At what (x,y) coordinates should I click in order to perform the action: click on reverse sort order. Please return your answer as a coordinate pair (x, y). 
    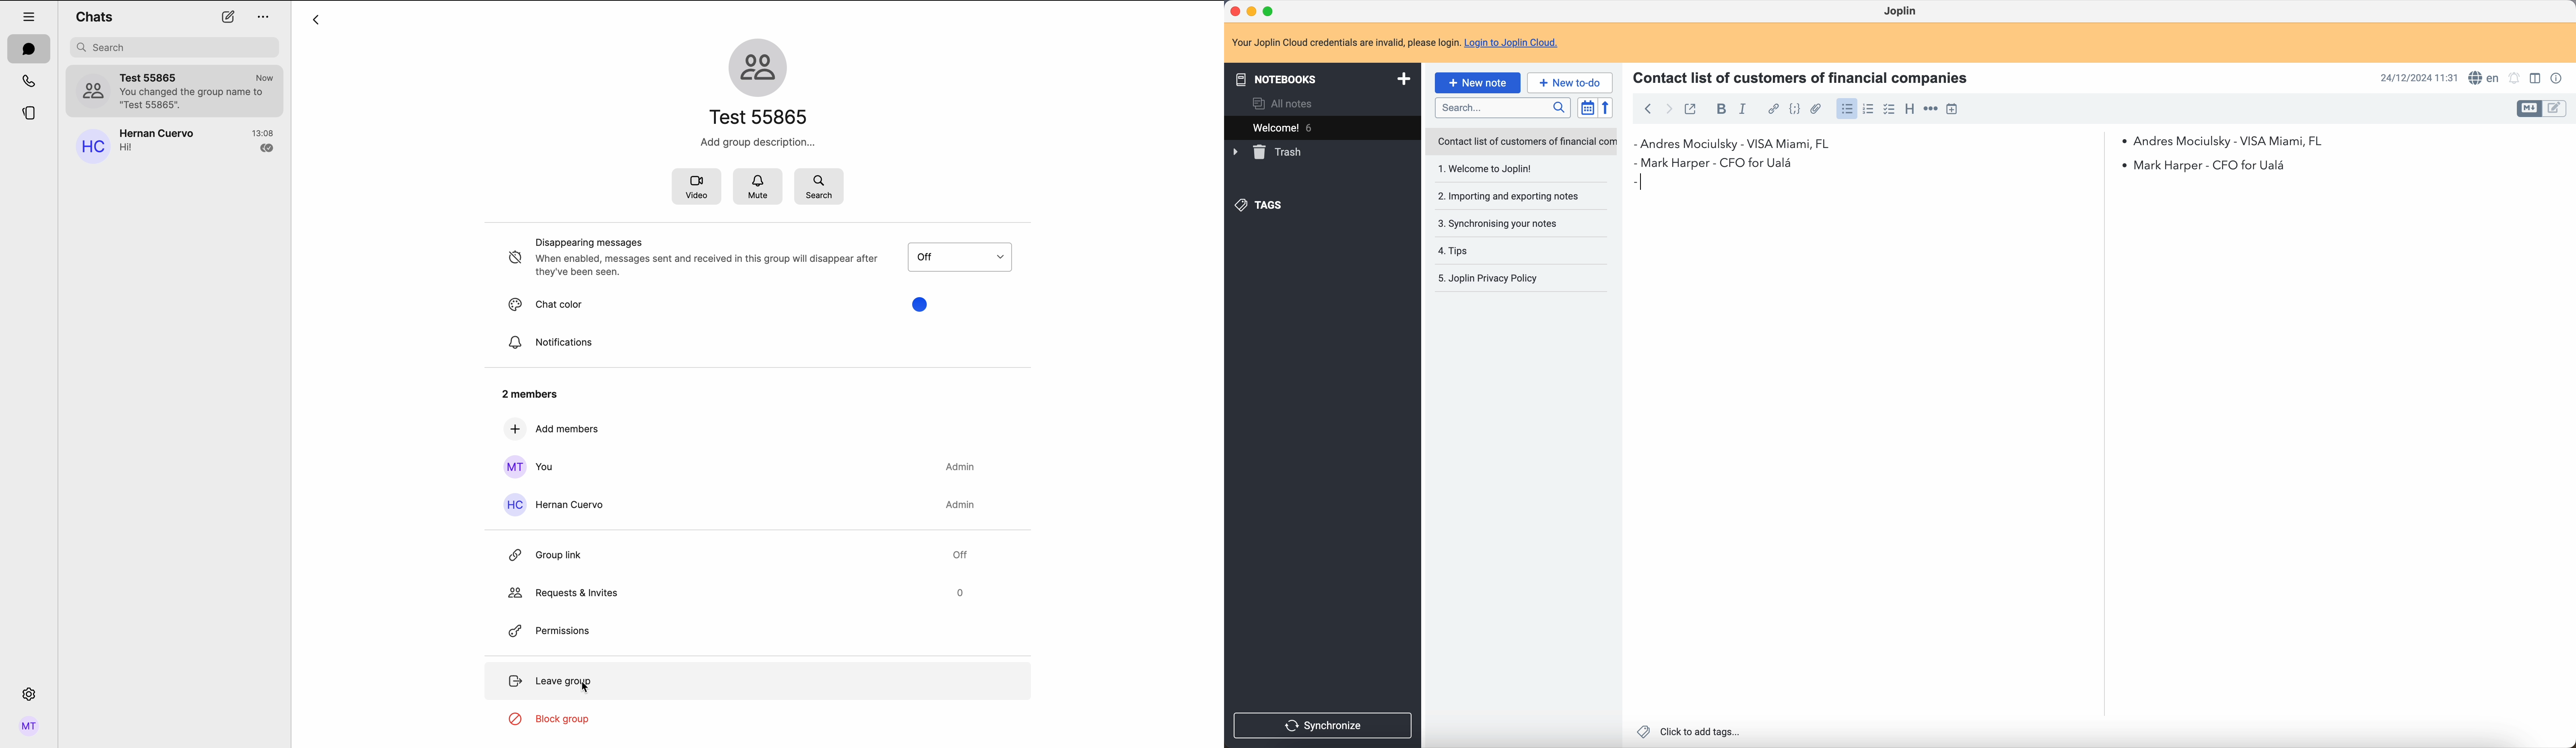
    Looking at the image, I should click on (1605, 108).